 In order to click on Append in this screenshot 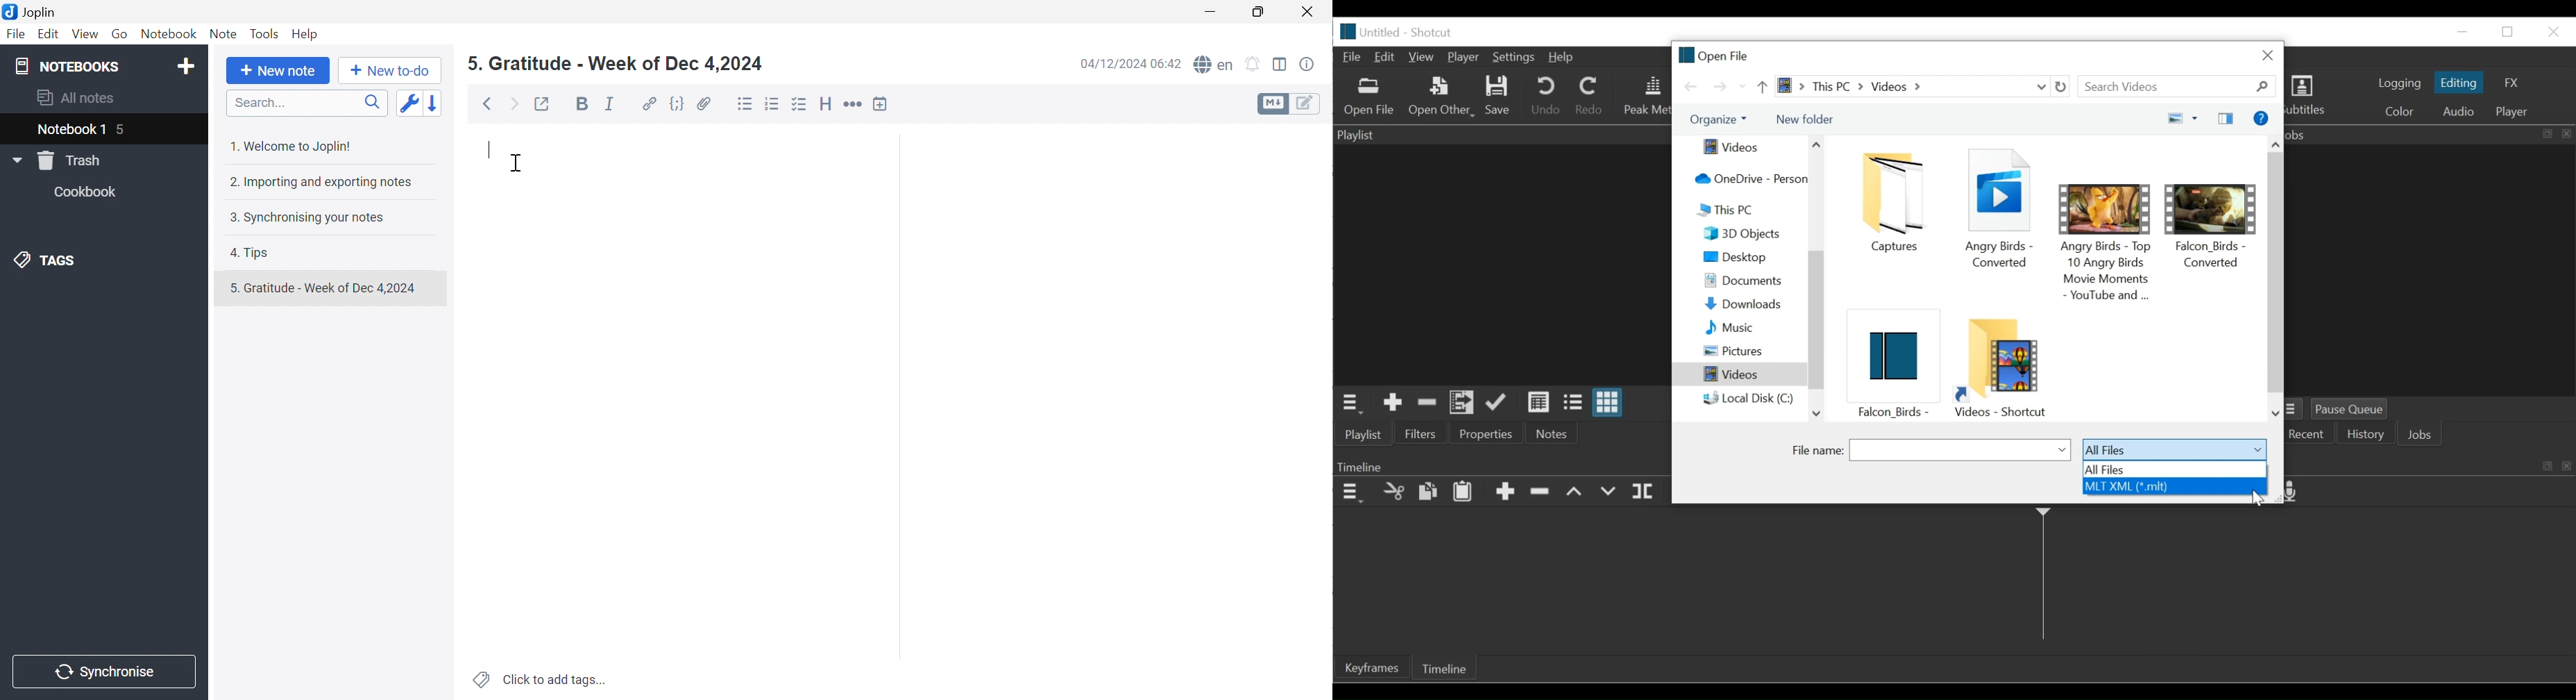, I will do `click(1505, 493)`.